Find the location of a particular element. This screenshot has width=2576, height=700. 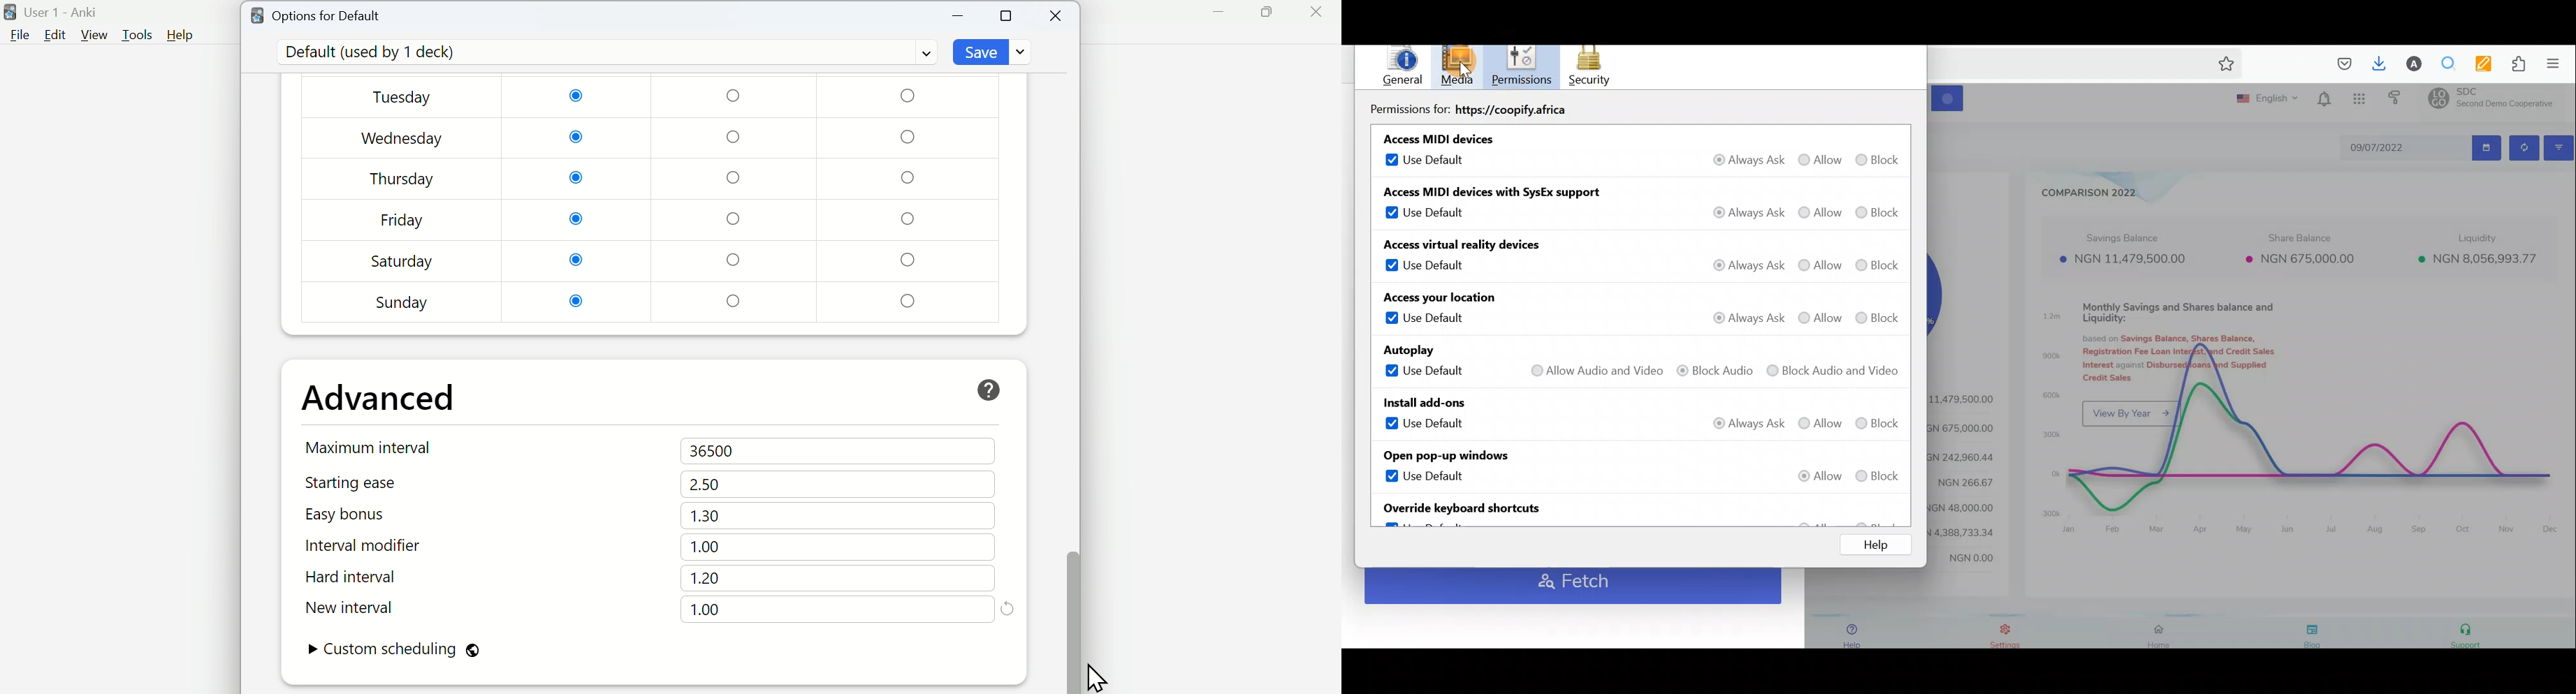

Allow is located at coordinates (1819, 159).